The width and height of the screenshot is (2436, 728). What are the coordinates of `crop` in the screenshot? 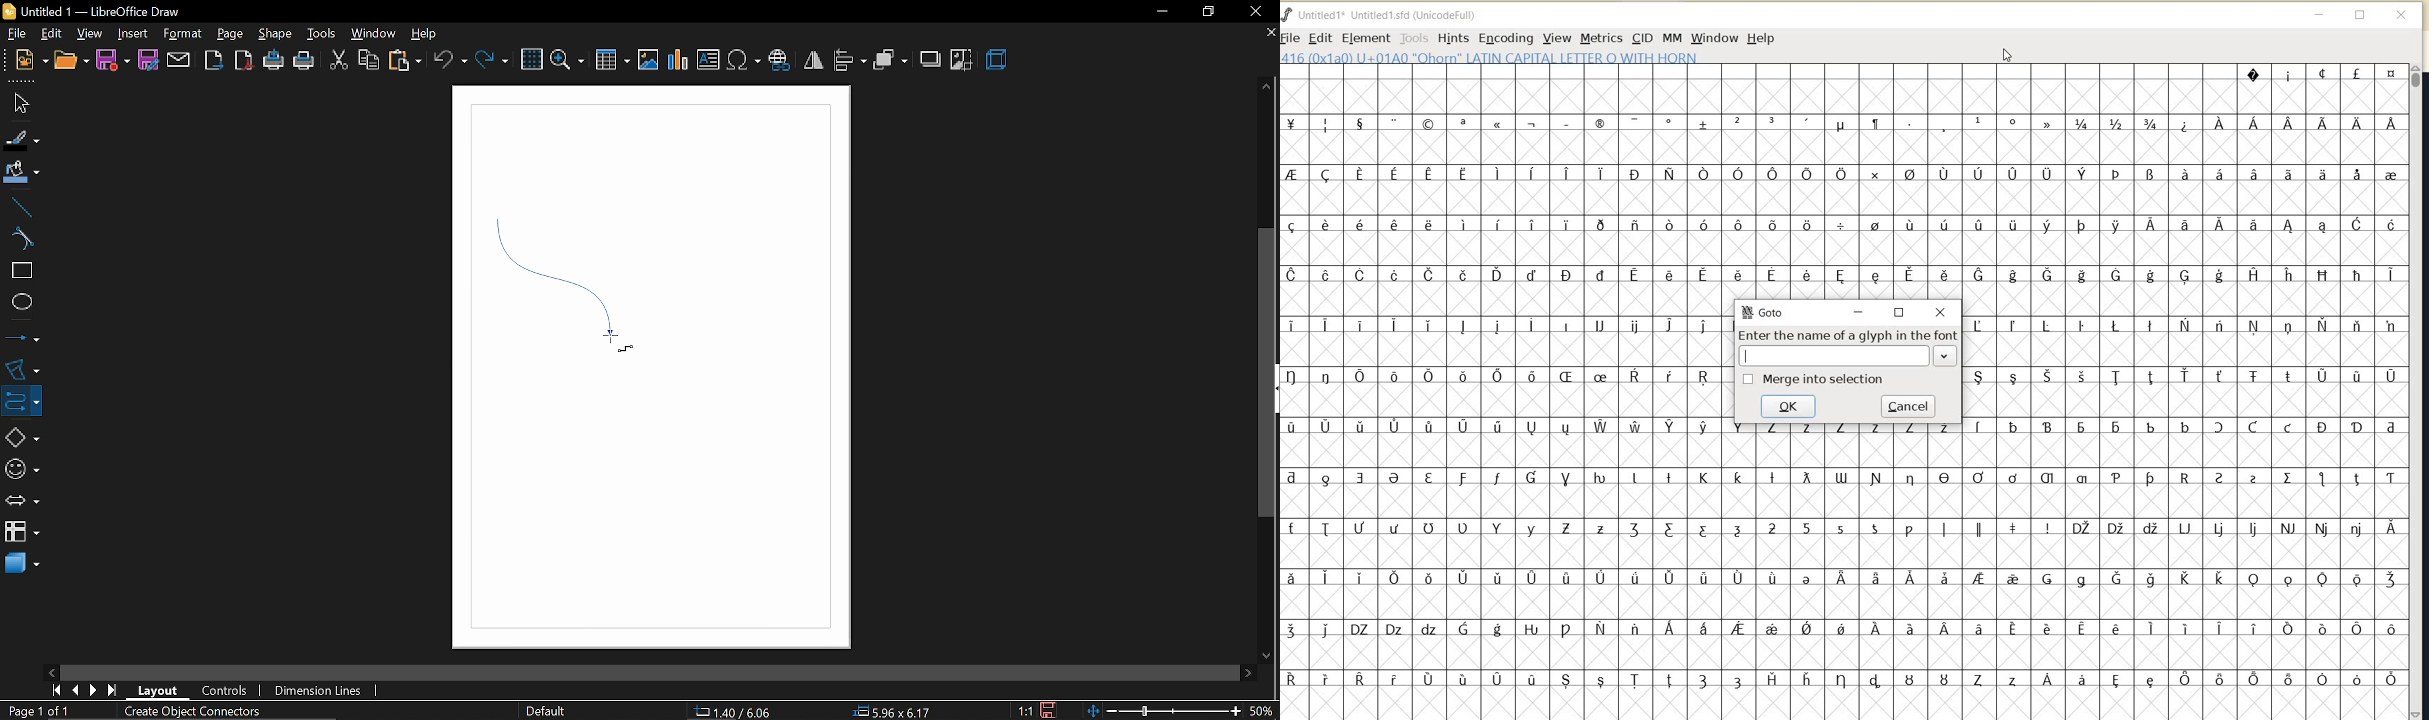 It's located at (962, 60).